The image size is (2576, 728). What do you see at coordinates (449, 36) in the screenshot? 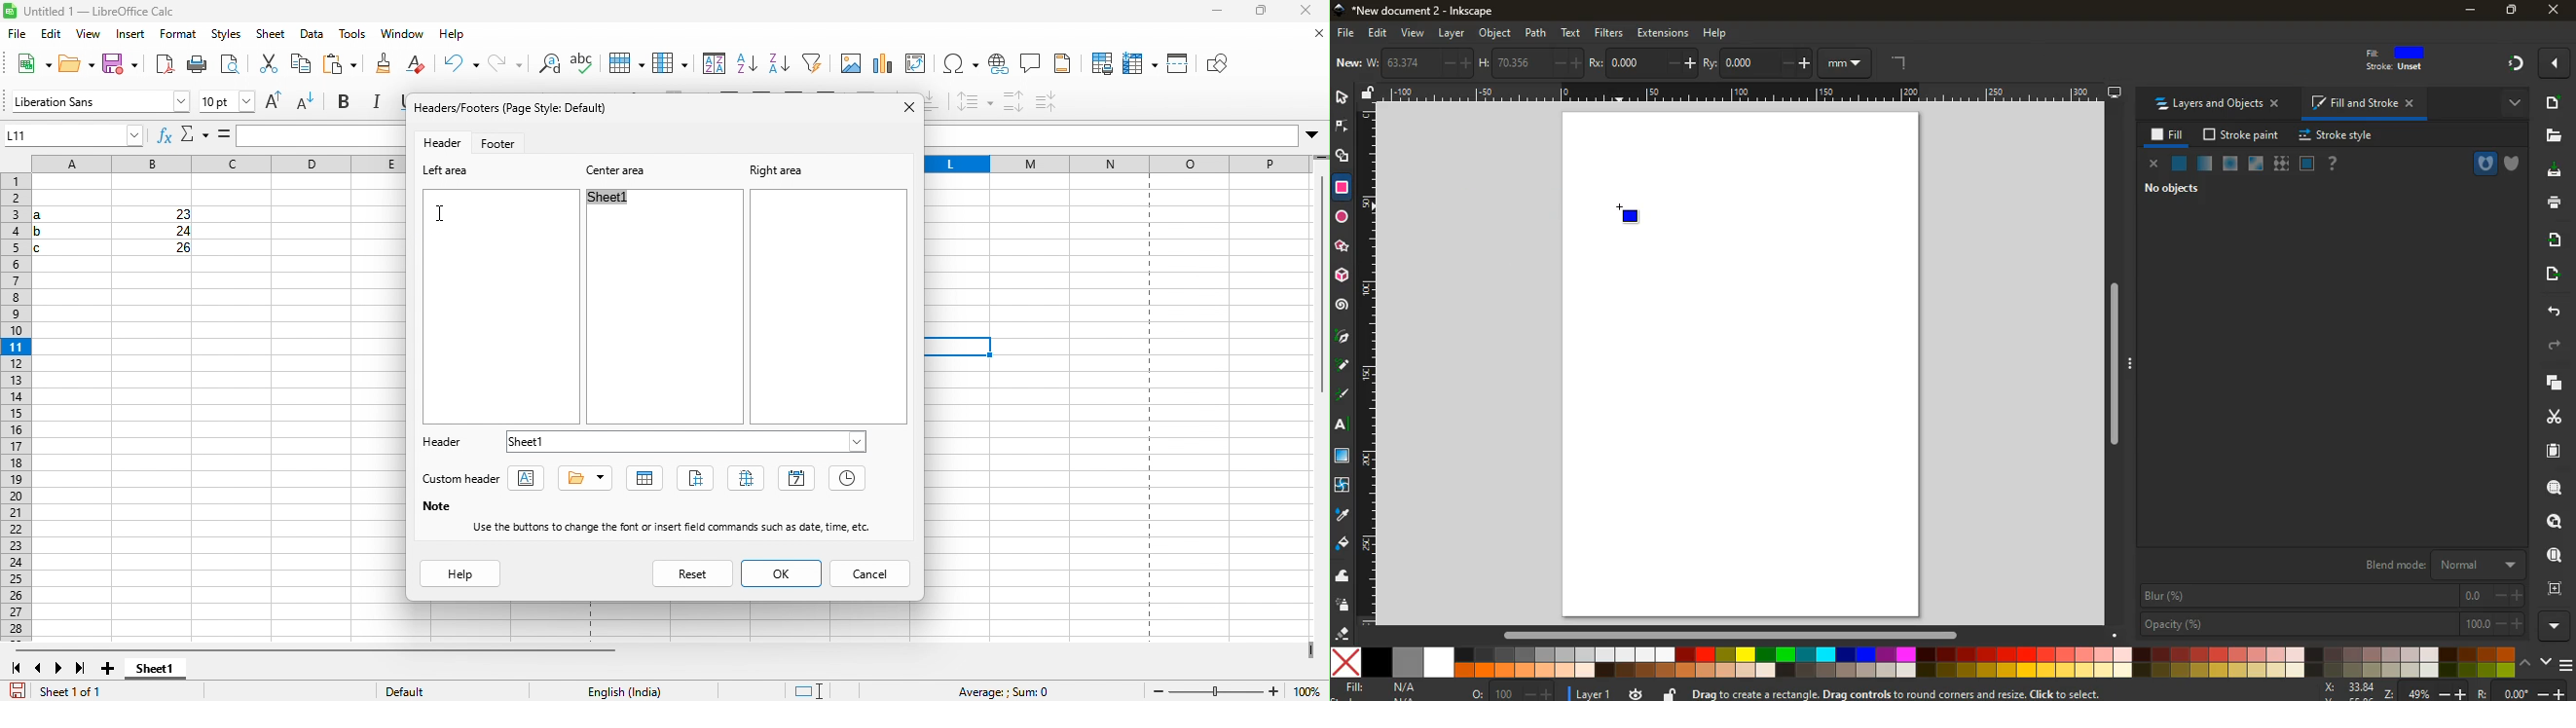
I see `help` at bounding box center [449, 36].